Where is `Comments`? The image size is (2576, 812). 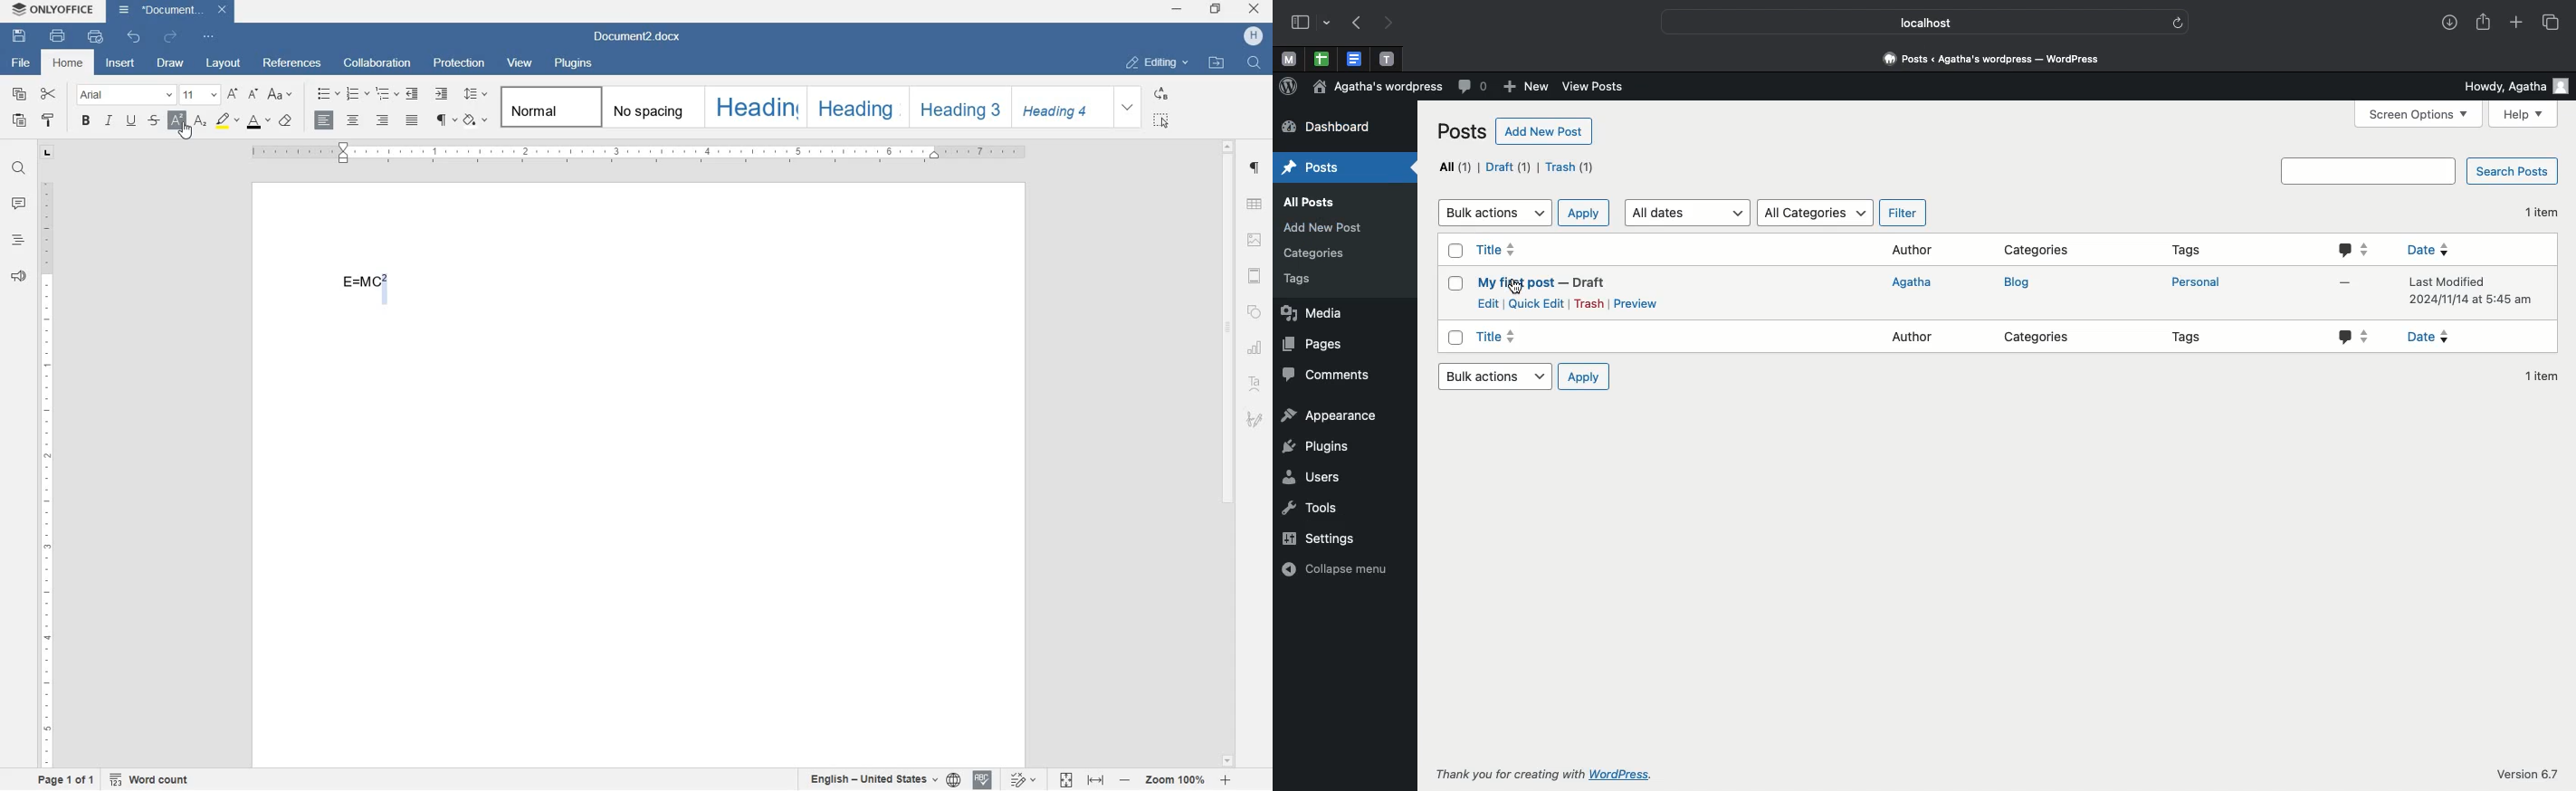
Comments is located at coordinates (1336, 376).